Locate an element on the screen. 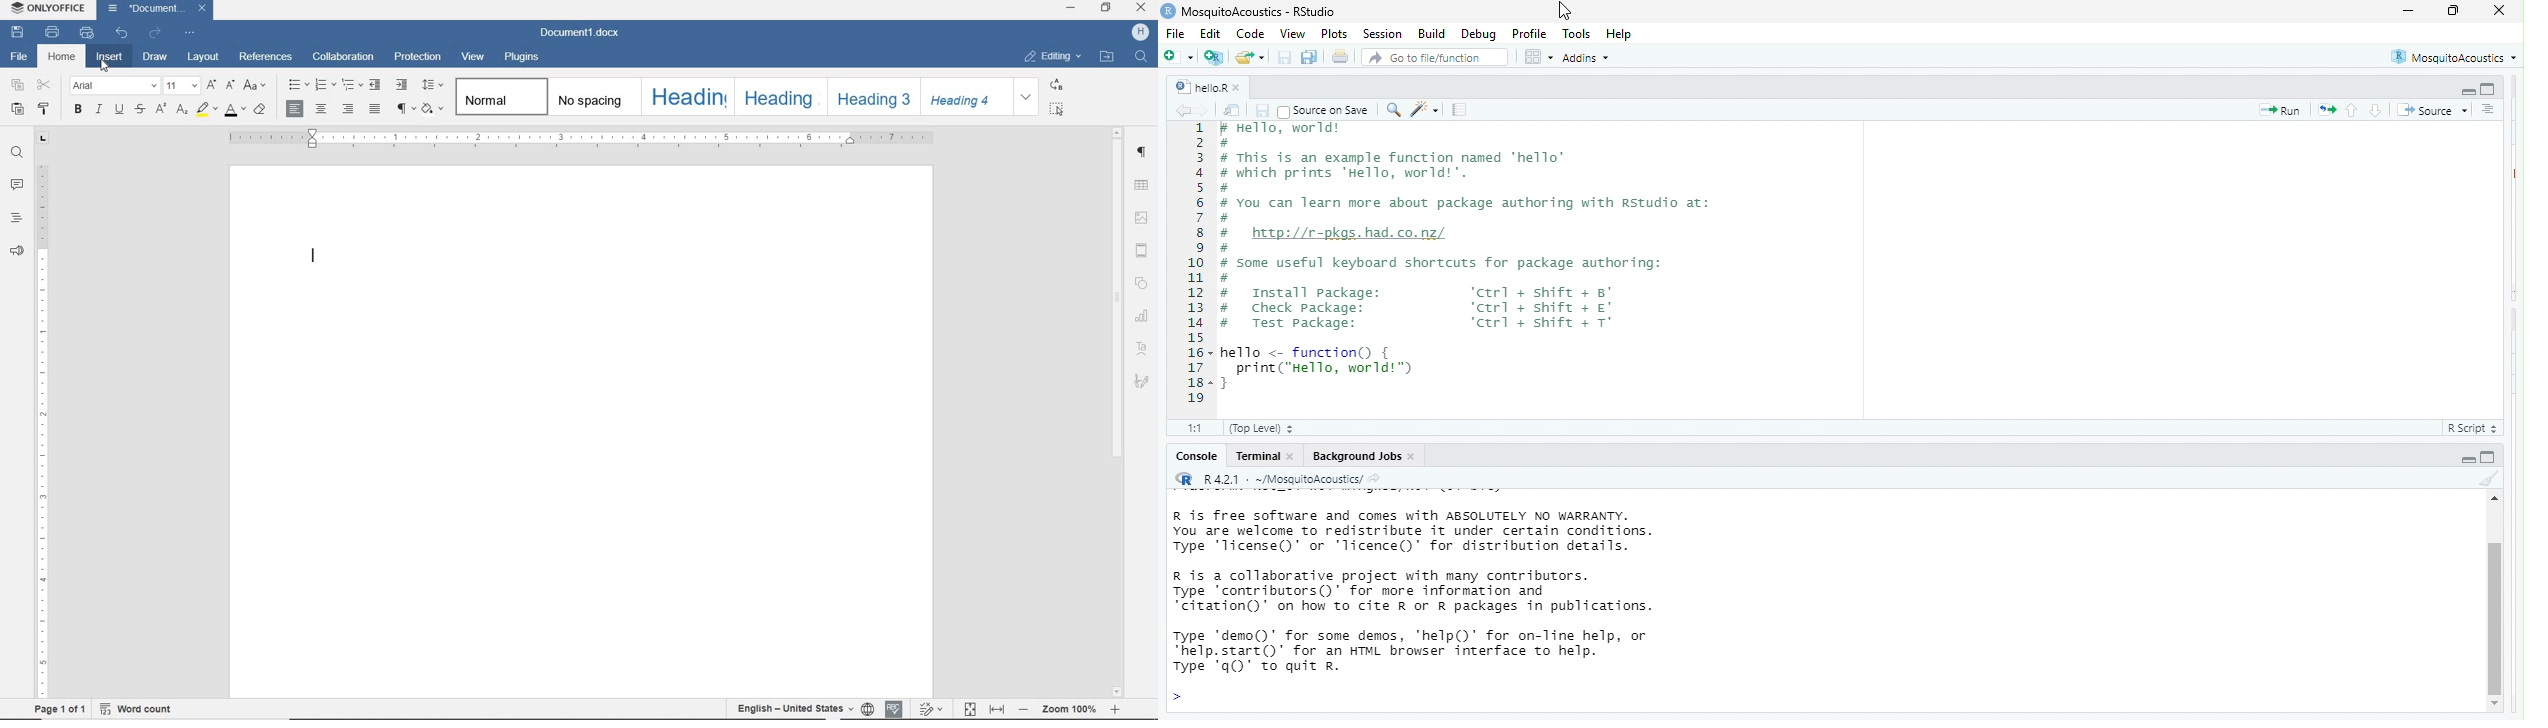   hellor is located at coordinates (1196, 84).